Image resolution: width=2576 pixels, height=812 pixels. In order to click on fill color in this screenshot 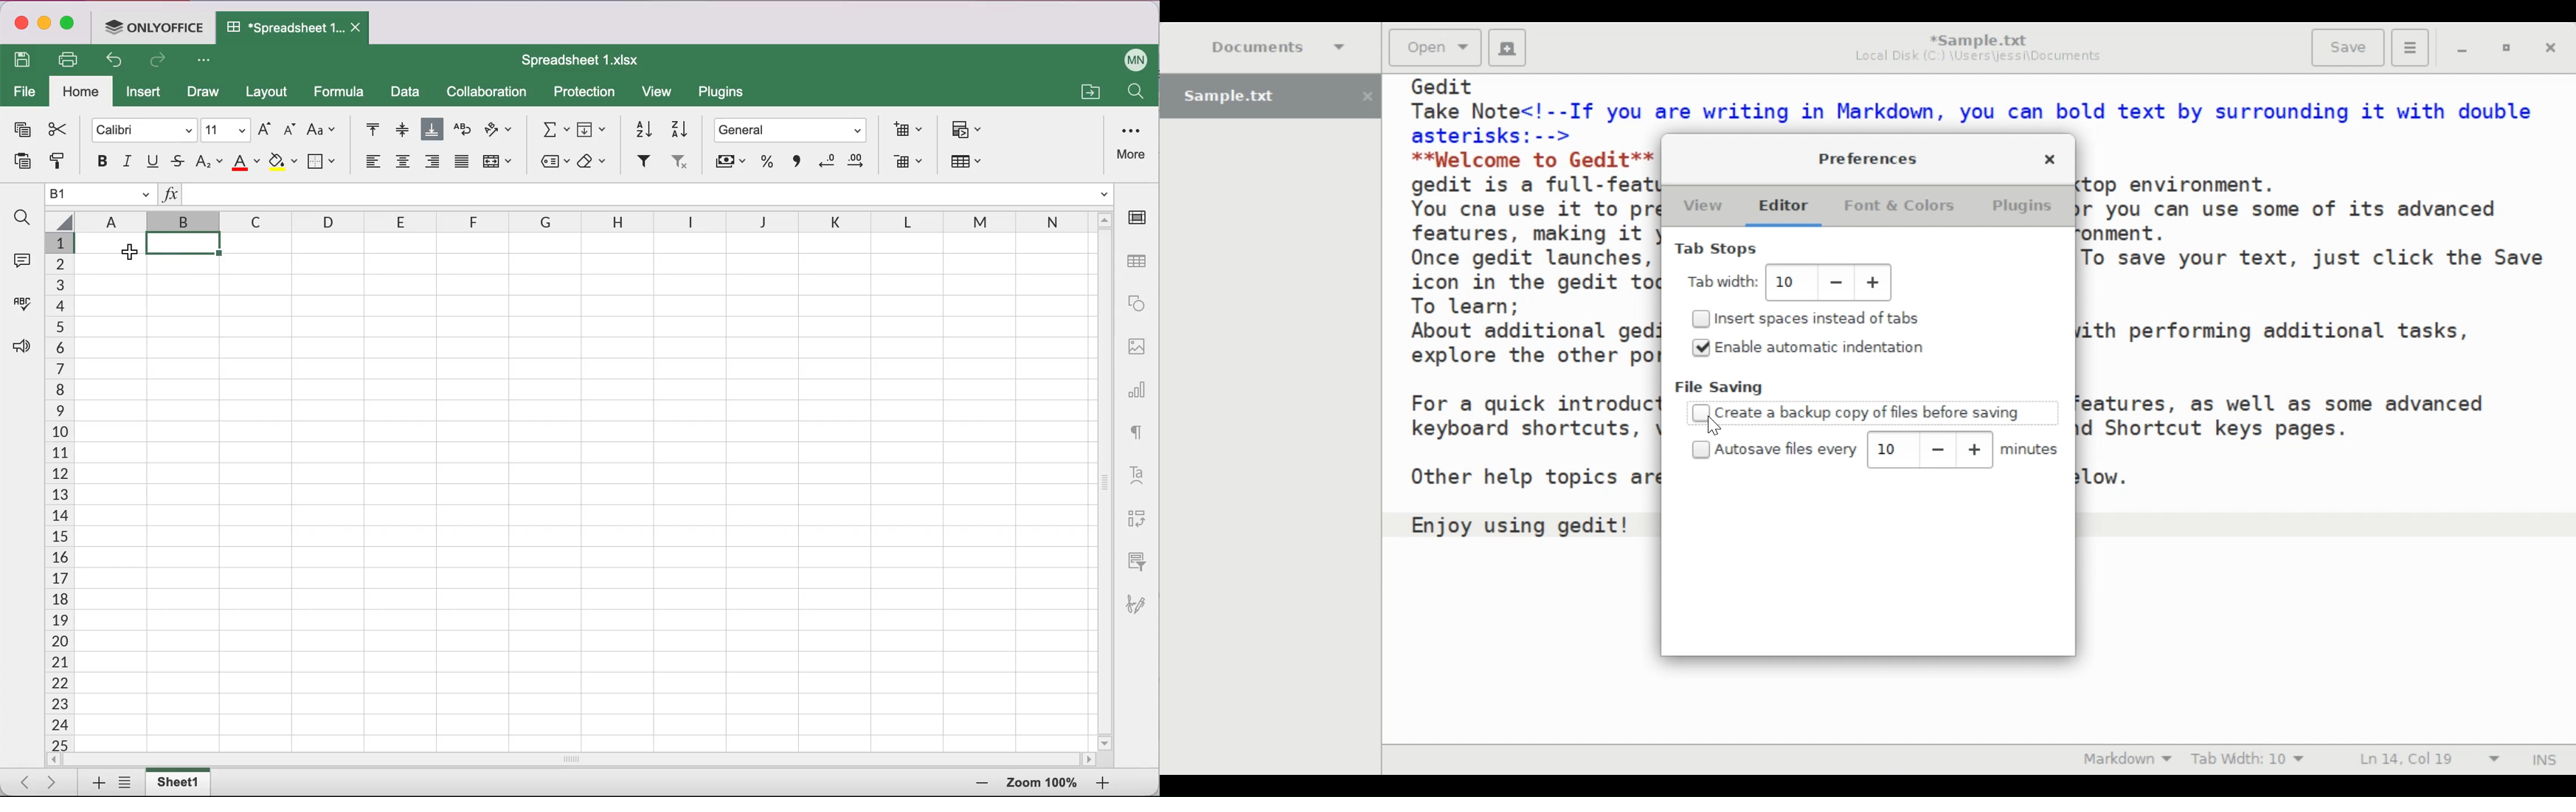, I will do `click(283, 162)`.